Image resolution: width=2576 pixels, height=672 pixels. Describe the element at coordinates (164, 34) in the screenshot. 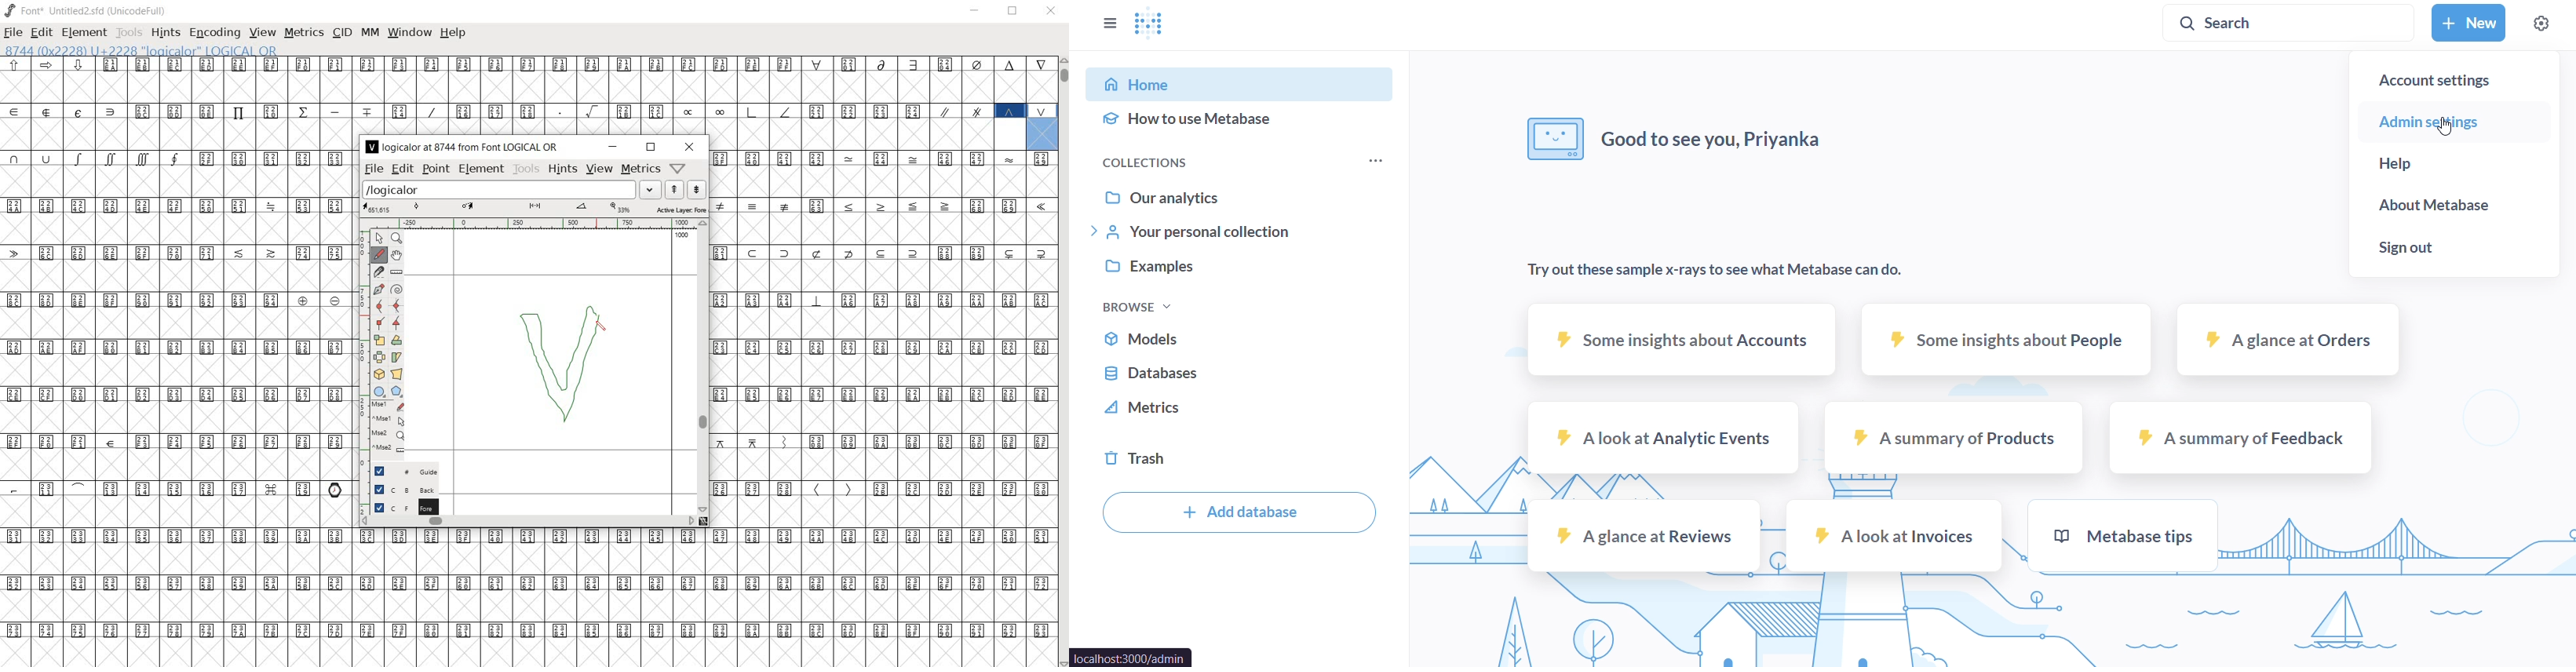

I see `hints` at that location.